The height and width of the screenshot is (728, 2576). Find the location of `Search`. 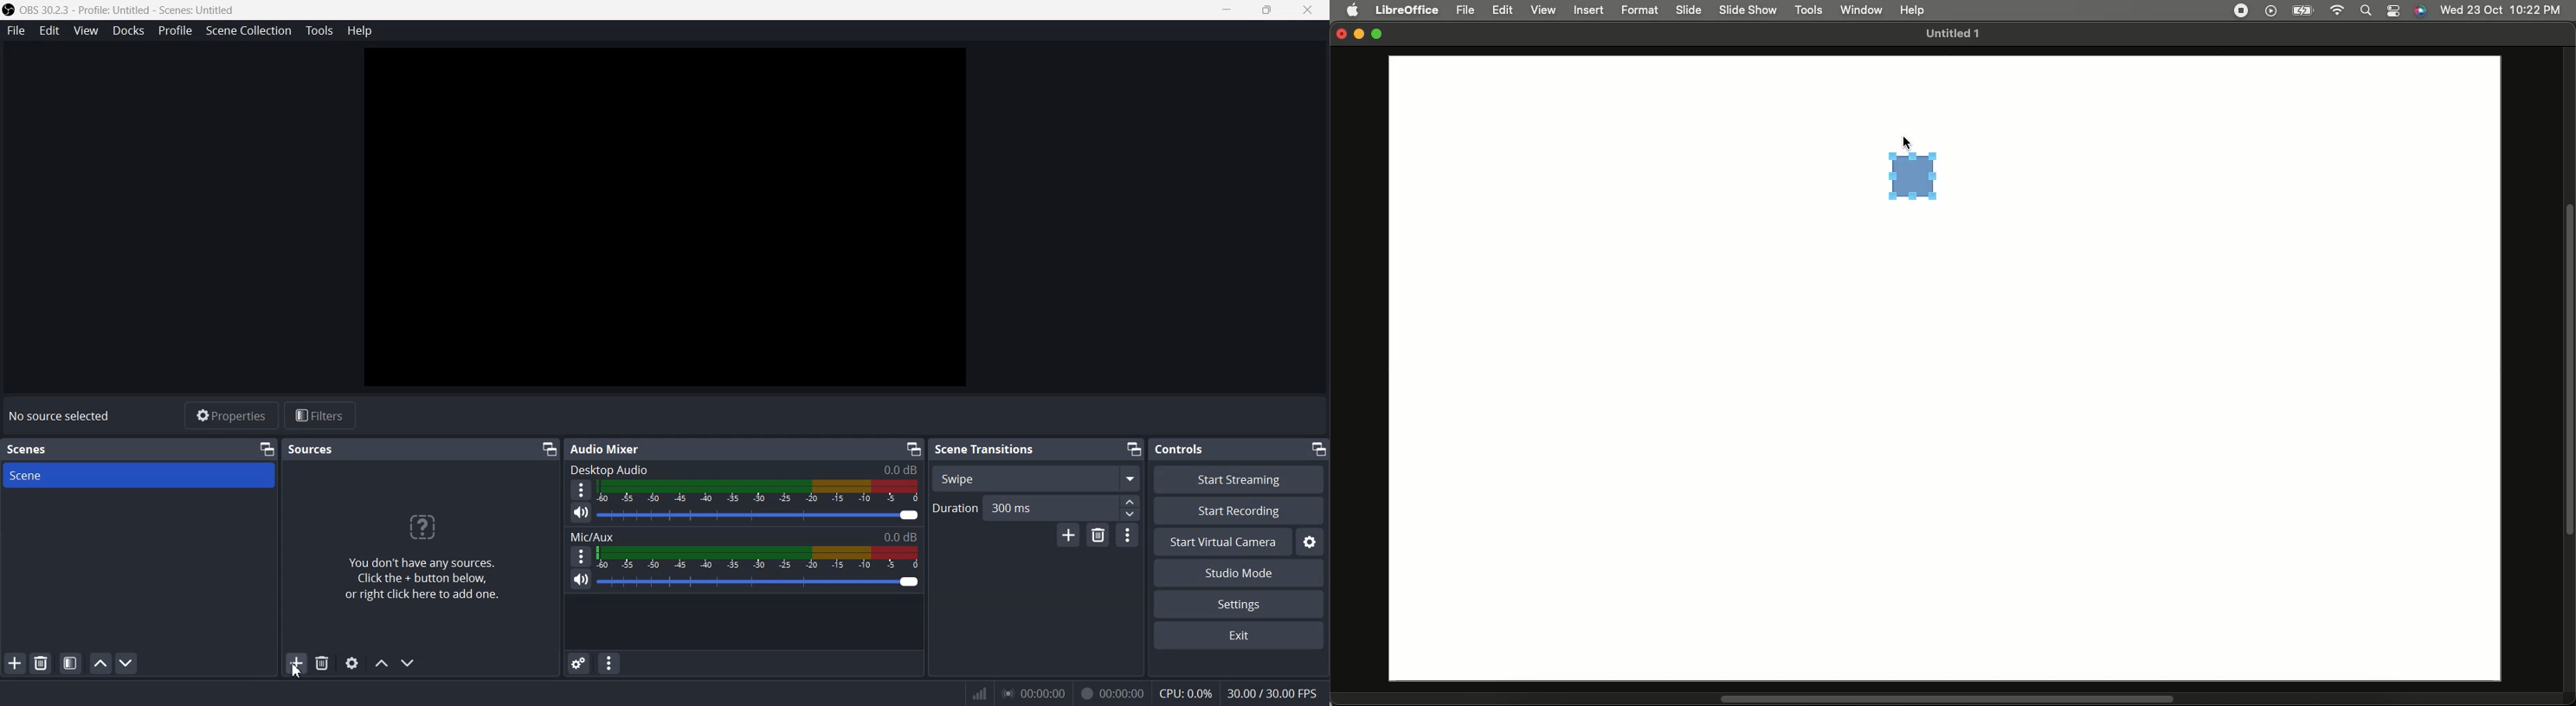

Search is located at coordinates (2365, 11).